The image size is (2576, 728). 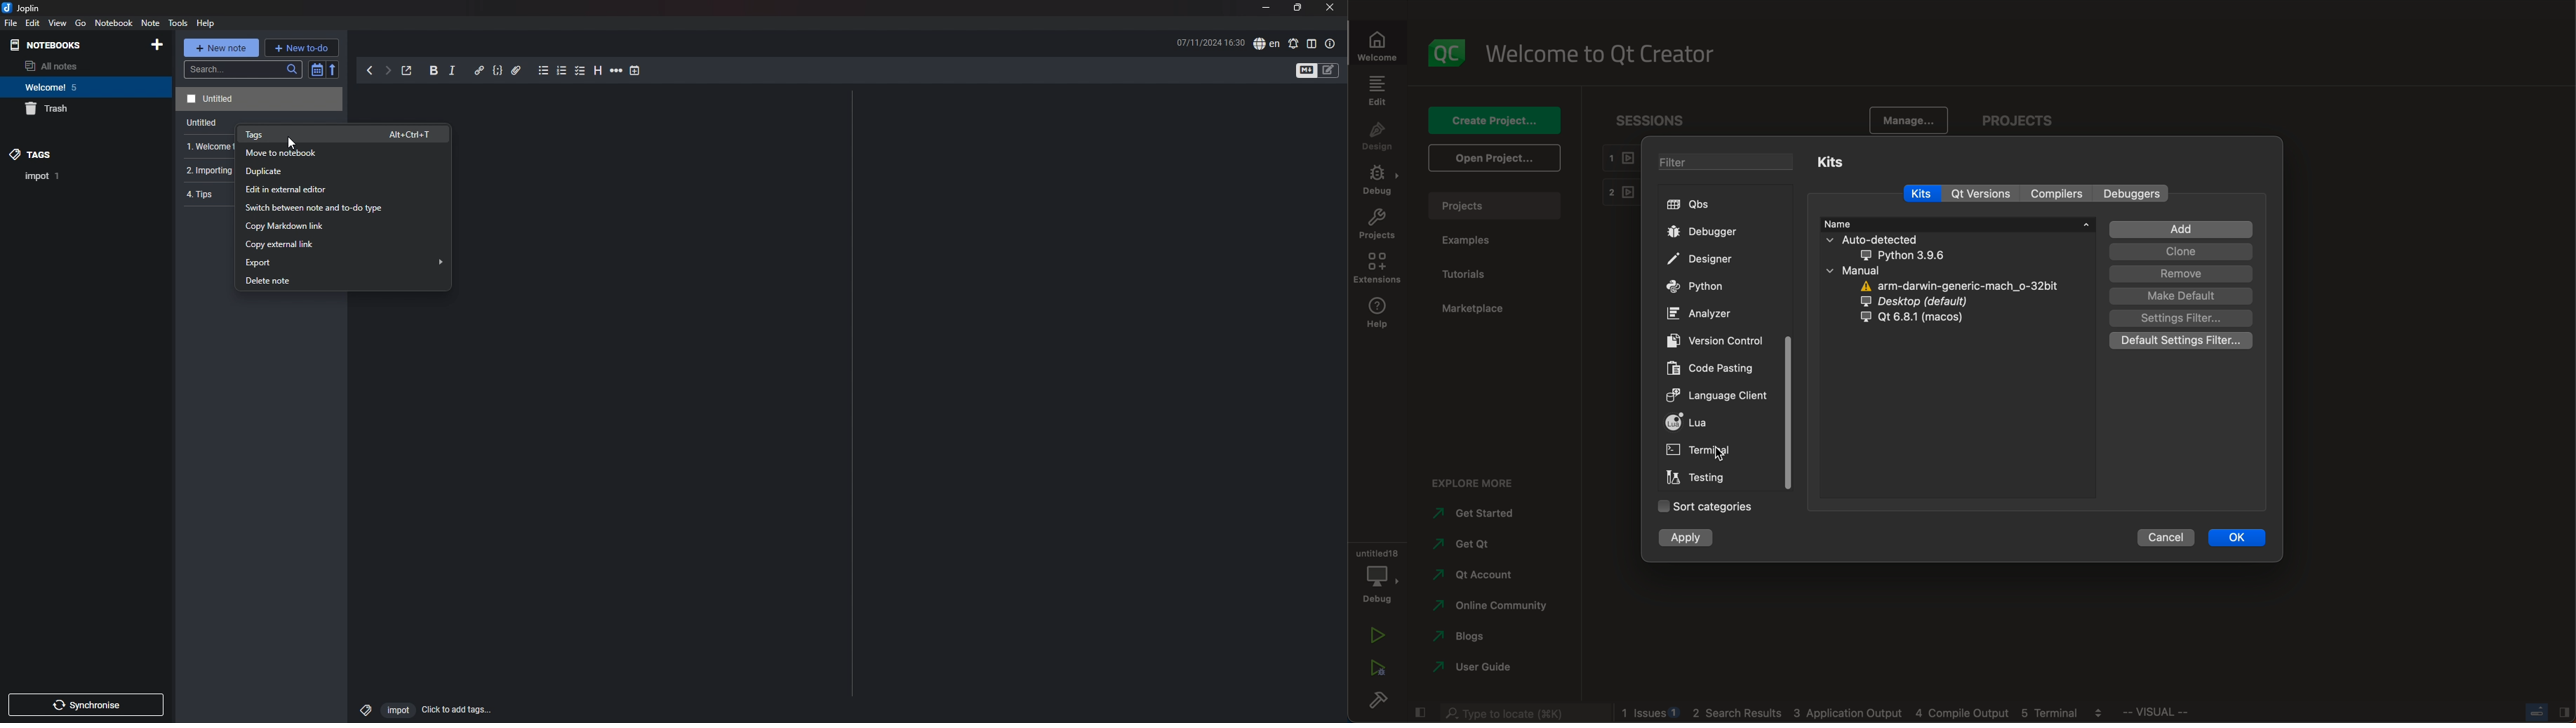 What do you see at coordinates (345, 262) in the screenshot?
I see `export` at bounding box center [345, 262].